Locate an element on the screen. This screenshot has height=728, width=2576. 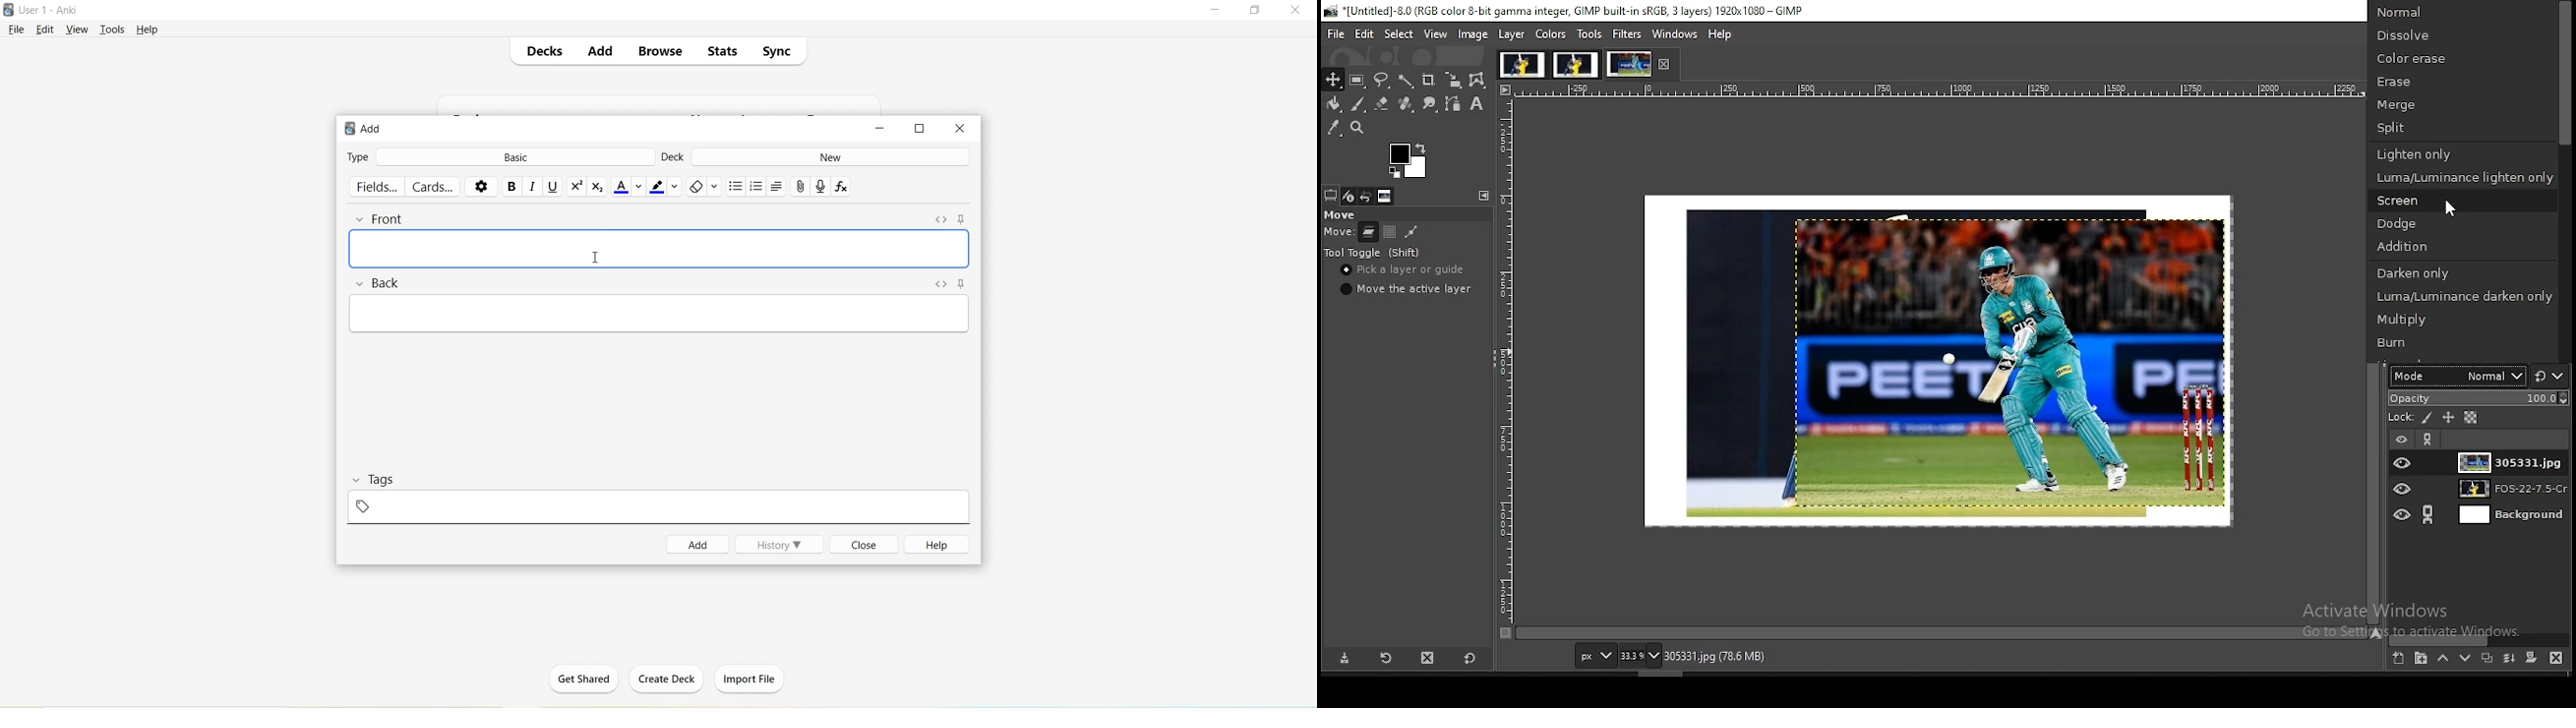
Alignment is located at coordinates (778, 187).